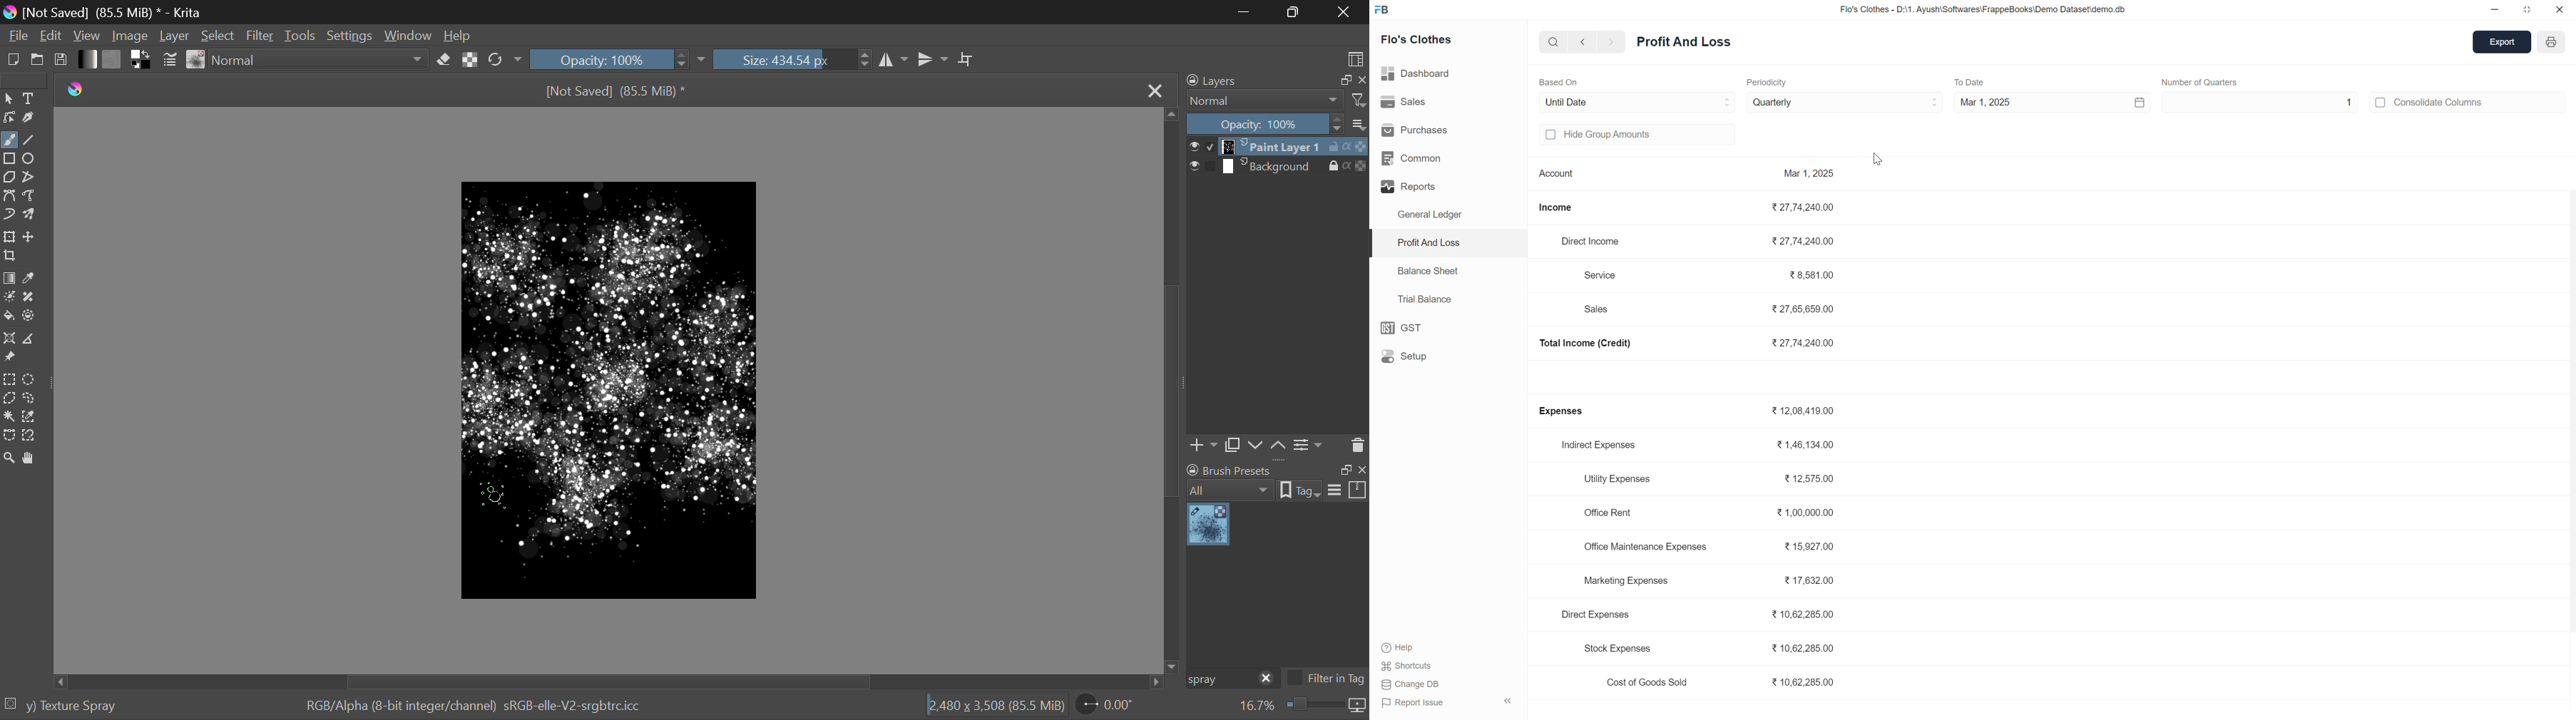 The image size is (2576, 728). I want to click on "Based On" dropdown, so click(1721, 101).